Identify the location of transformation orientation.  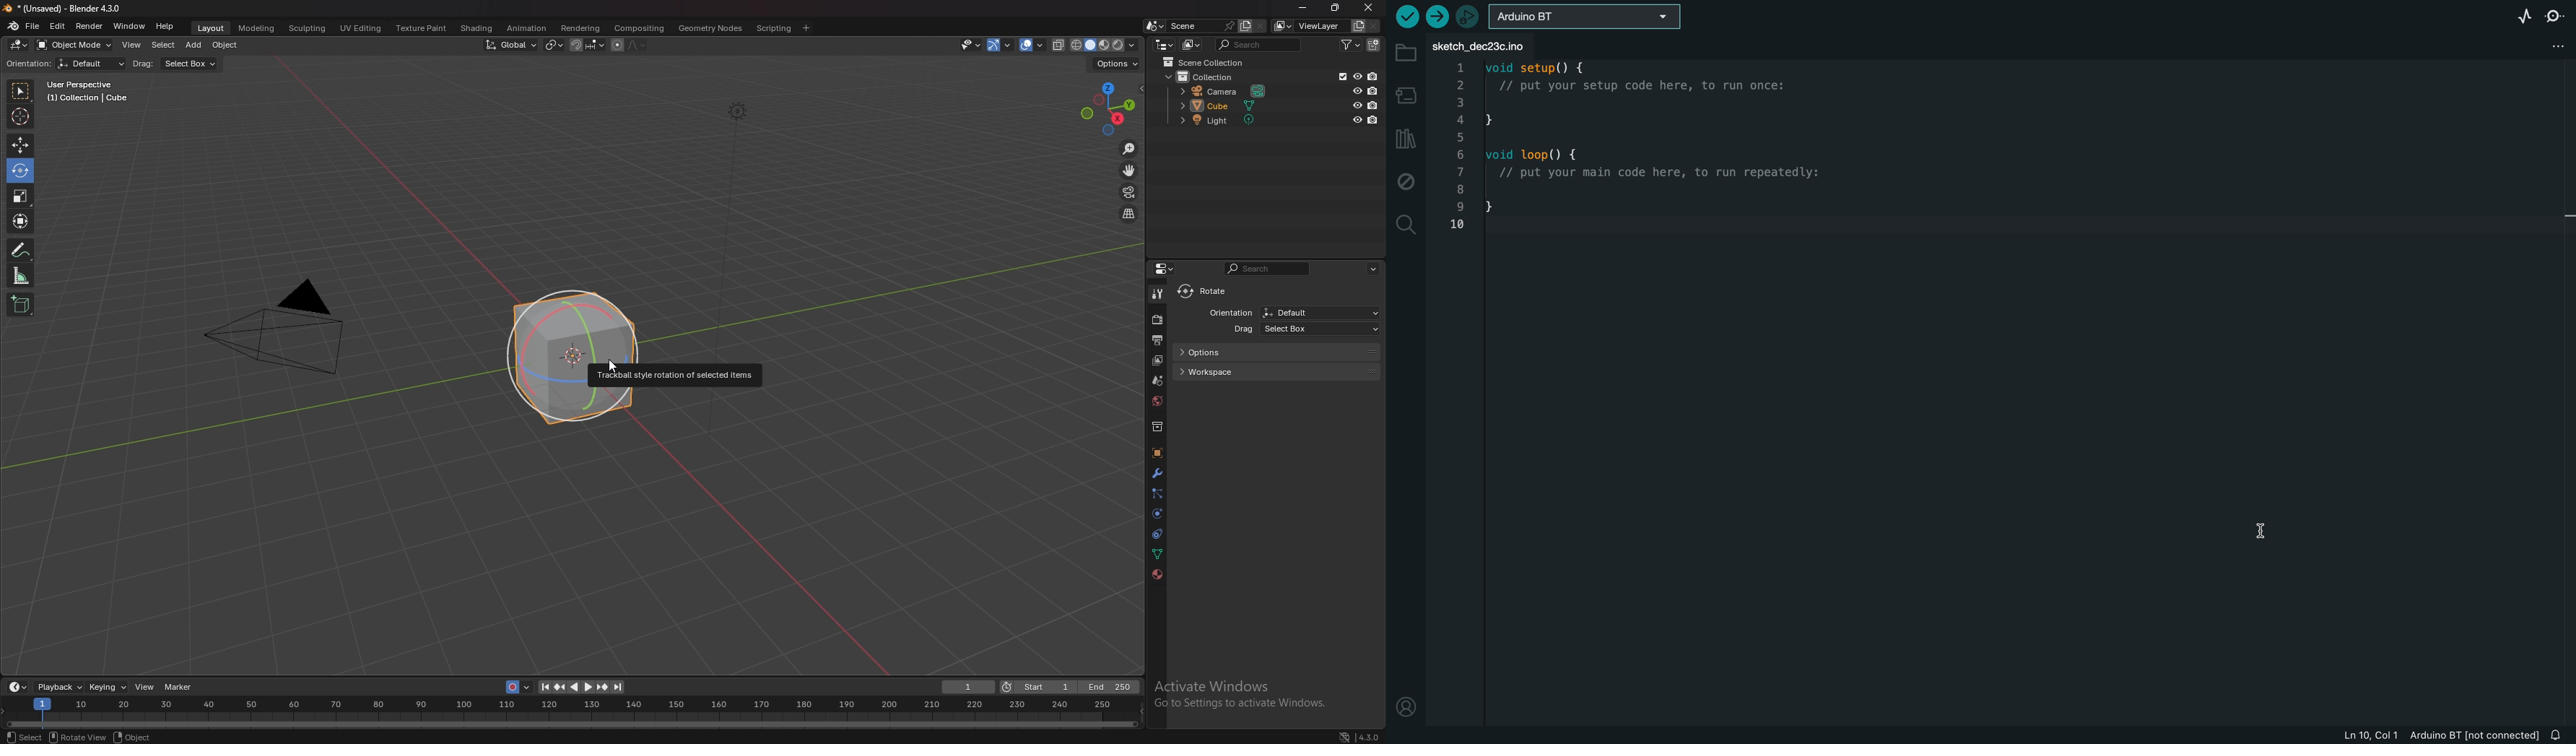
(511, 44).